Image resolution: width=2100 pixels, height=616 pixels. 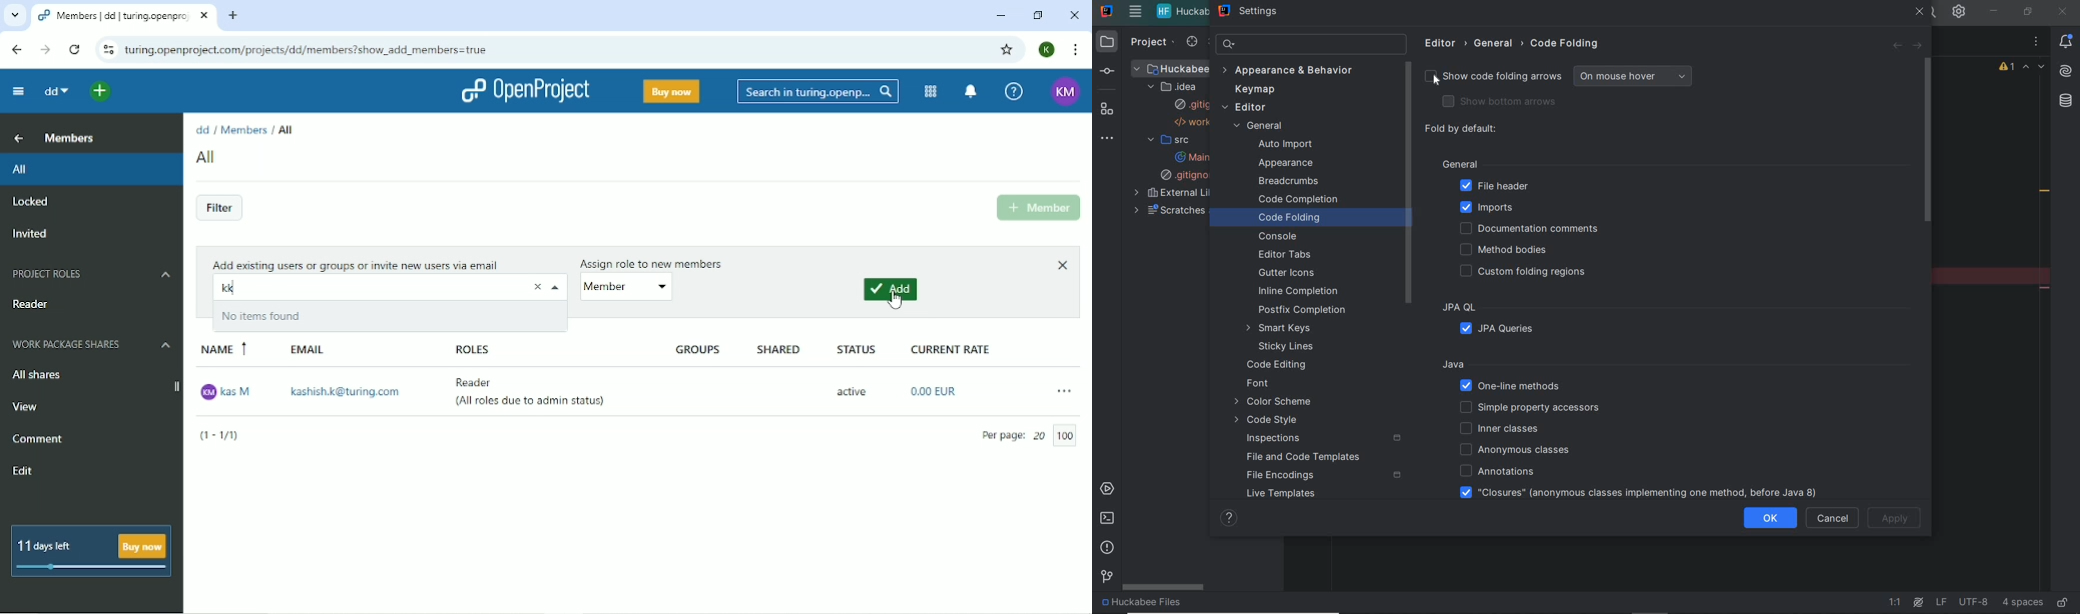 I want to click on simple property accessors, so click(x=1540, y=409).